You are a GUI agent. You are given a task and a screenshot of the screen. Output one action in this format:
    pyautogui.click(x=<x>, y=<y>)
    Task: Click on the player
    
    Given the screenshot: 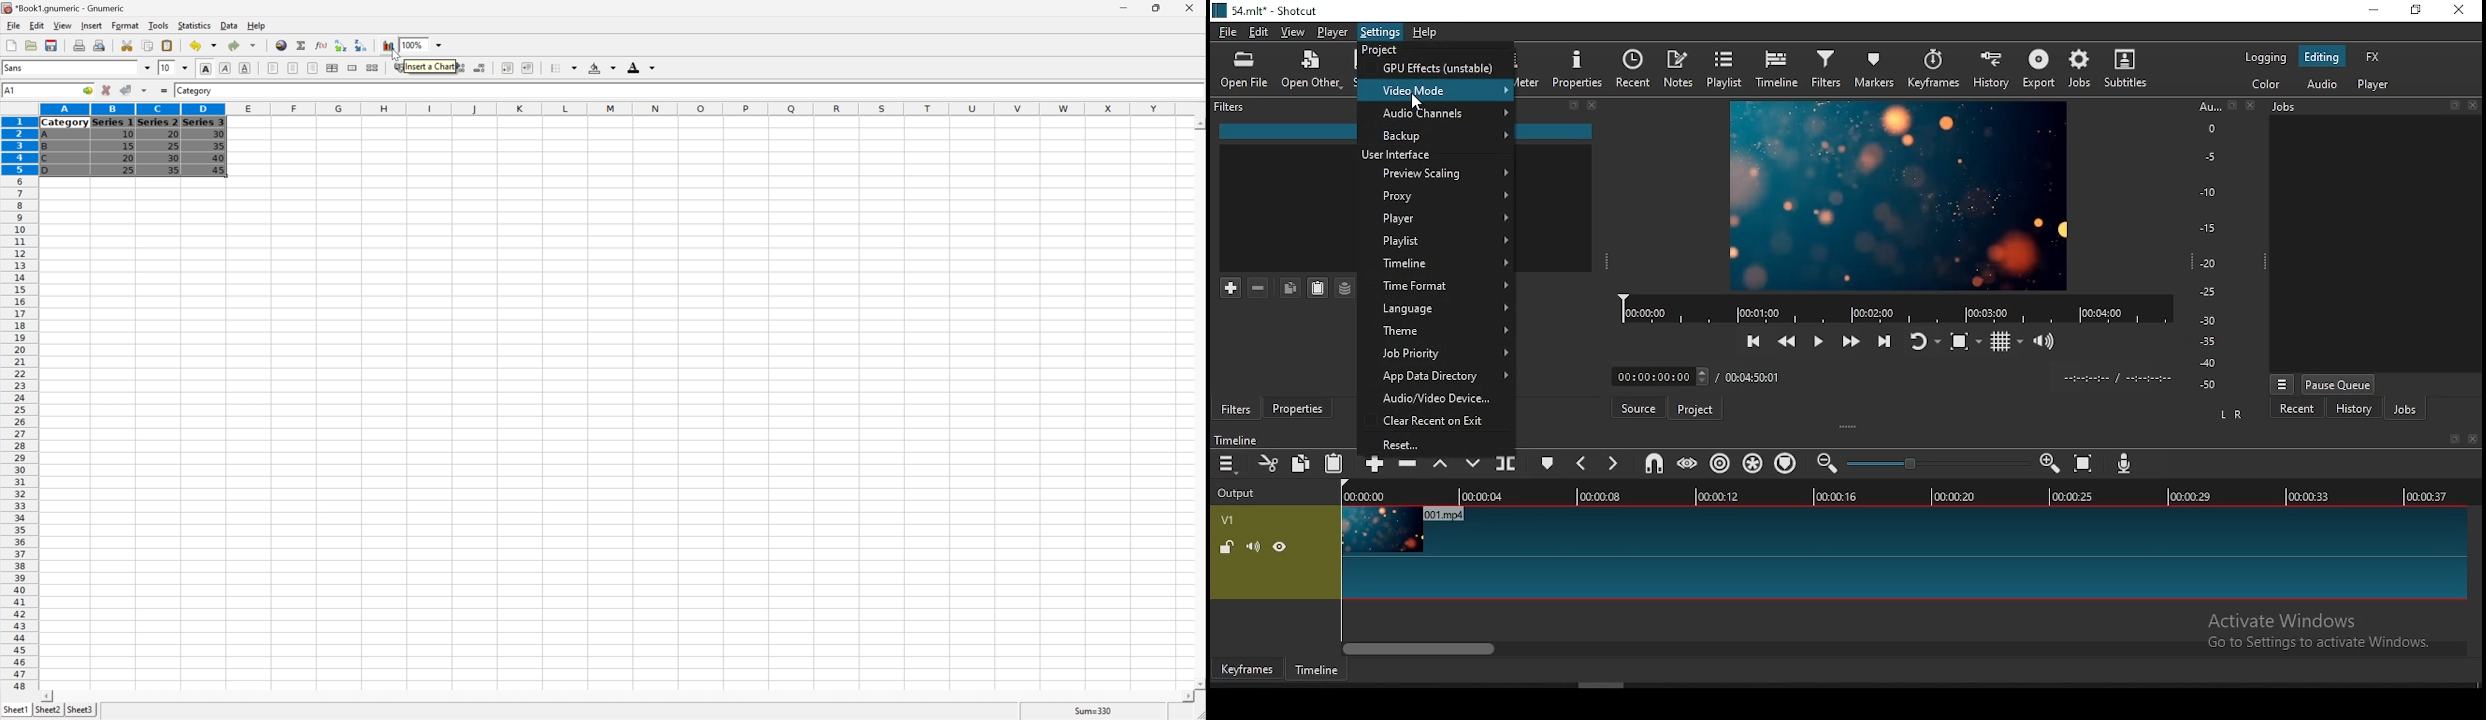 What is the action you would take?
    pyautogui.click(x=1434, y=220)
    